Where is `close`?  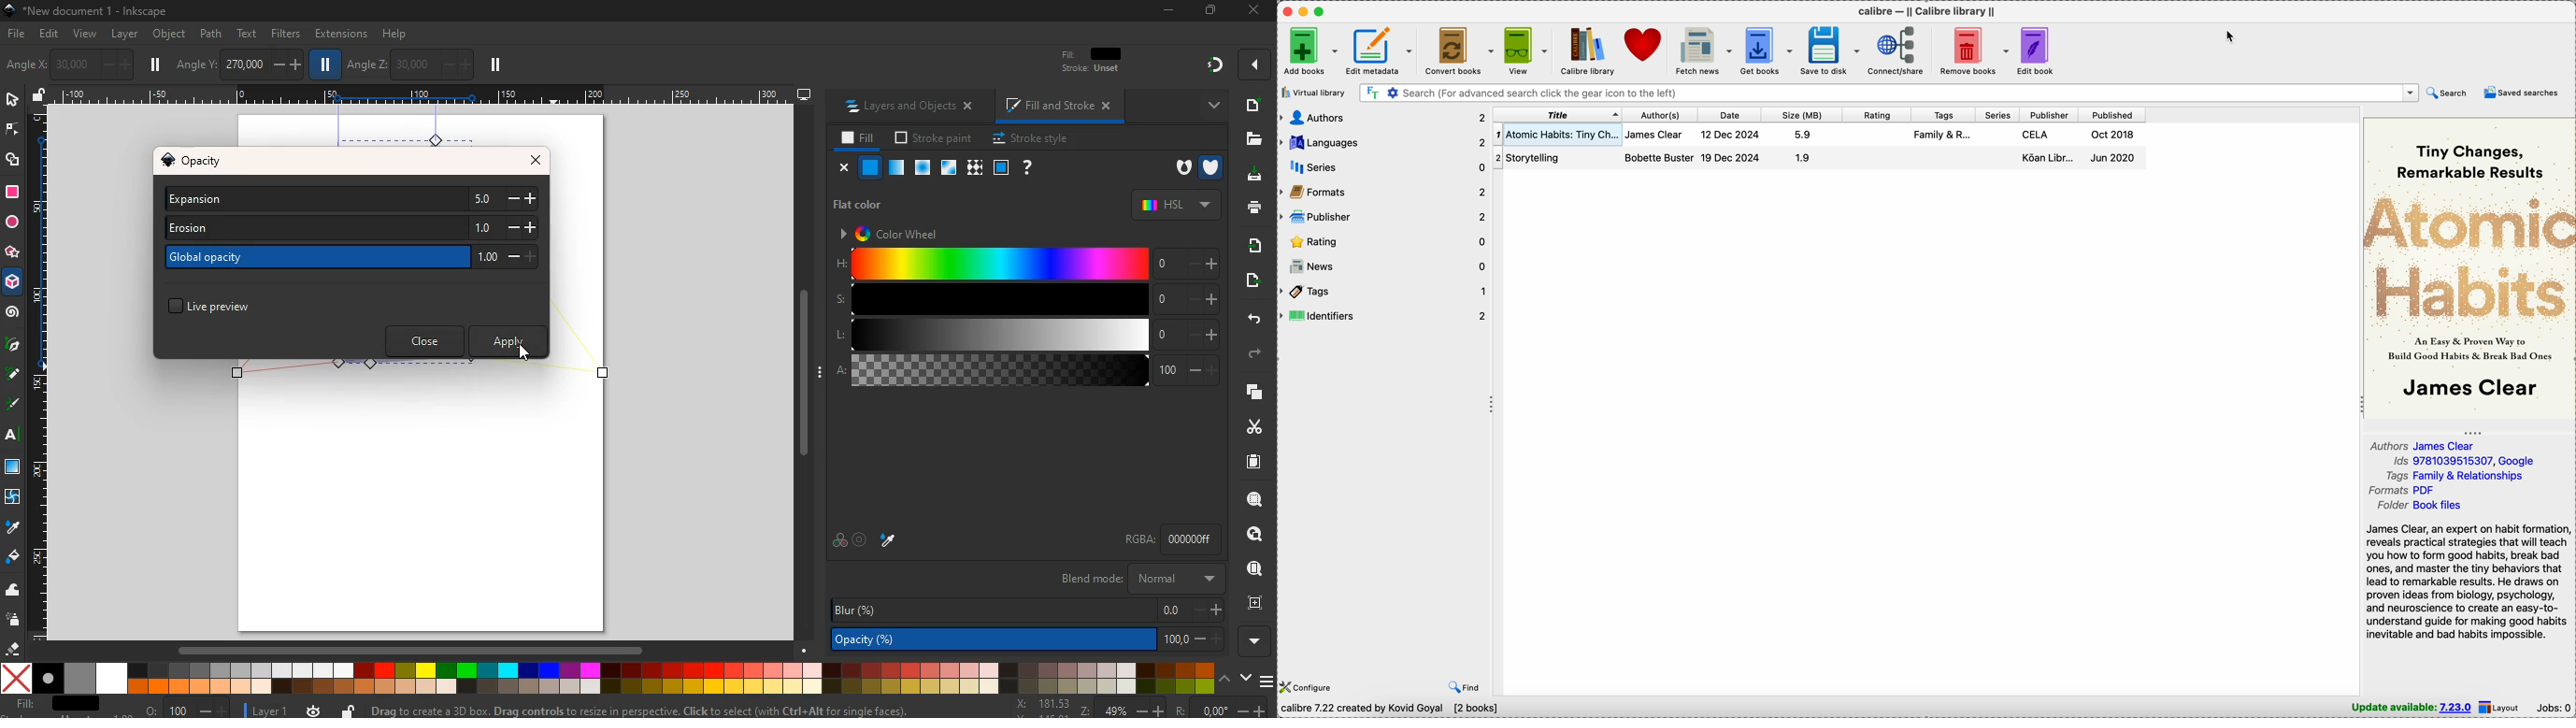 close is located at coordinates (539, 160).